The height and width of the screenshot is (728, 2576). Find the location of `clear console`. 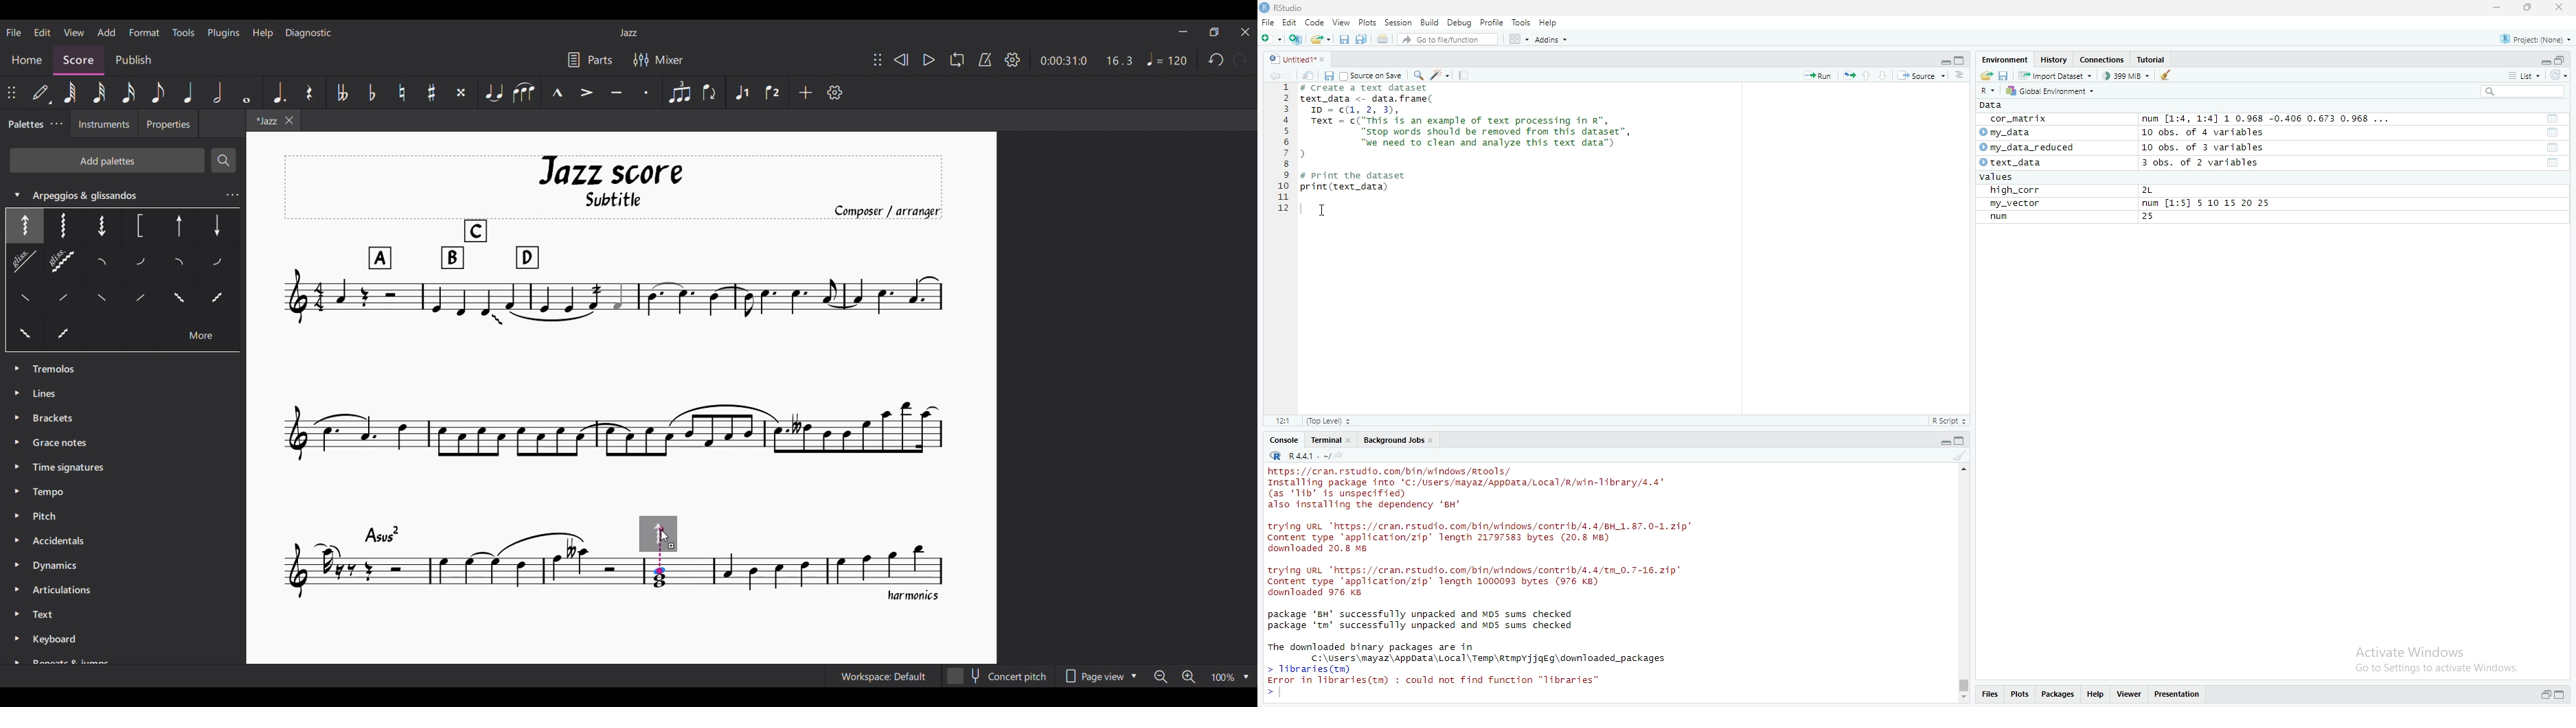

clear console is located at coordinates (1961, 456).